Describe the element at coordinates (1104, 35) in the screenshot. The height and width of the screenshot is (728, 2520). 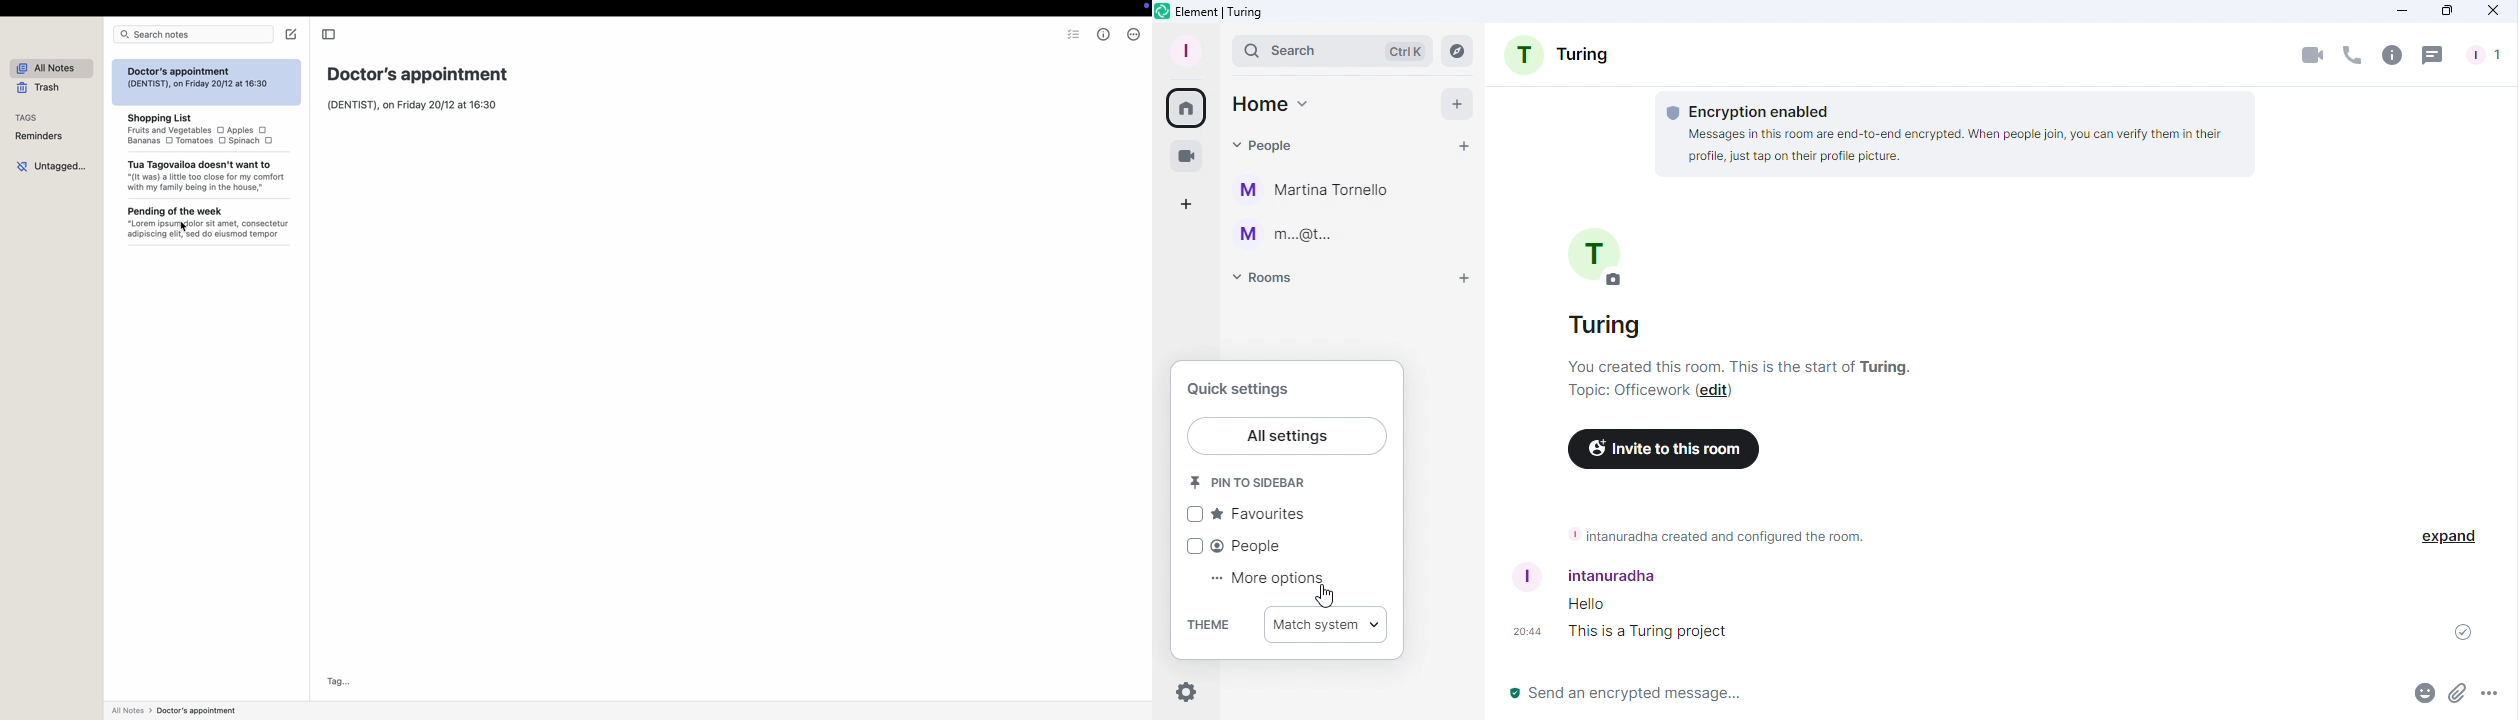
I see `metrics` at that location.